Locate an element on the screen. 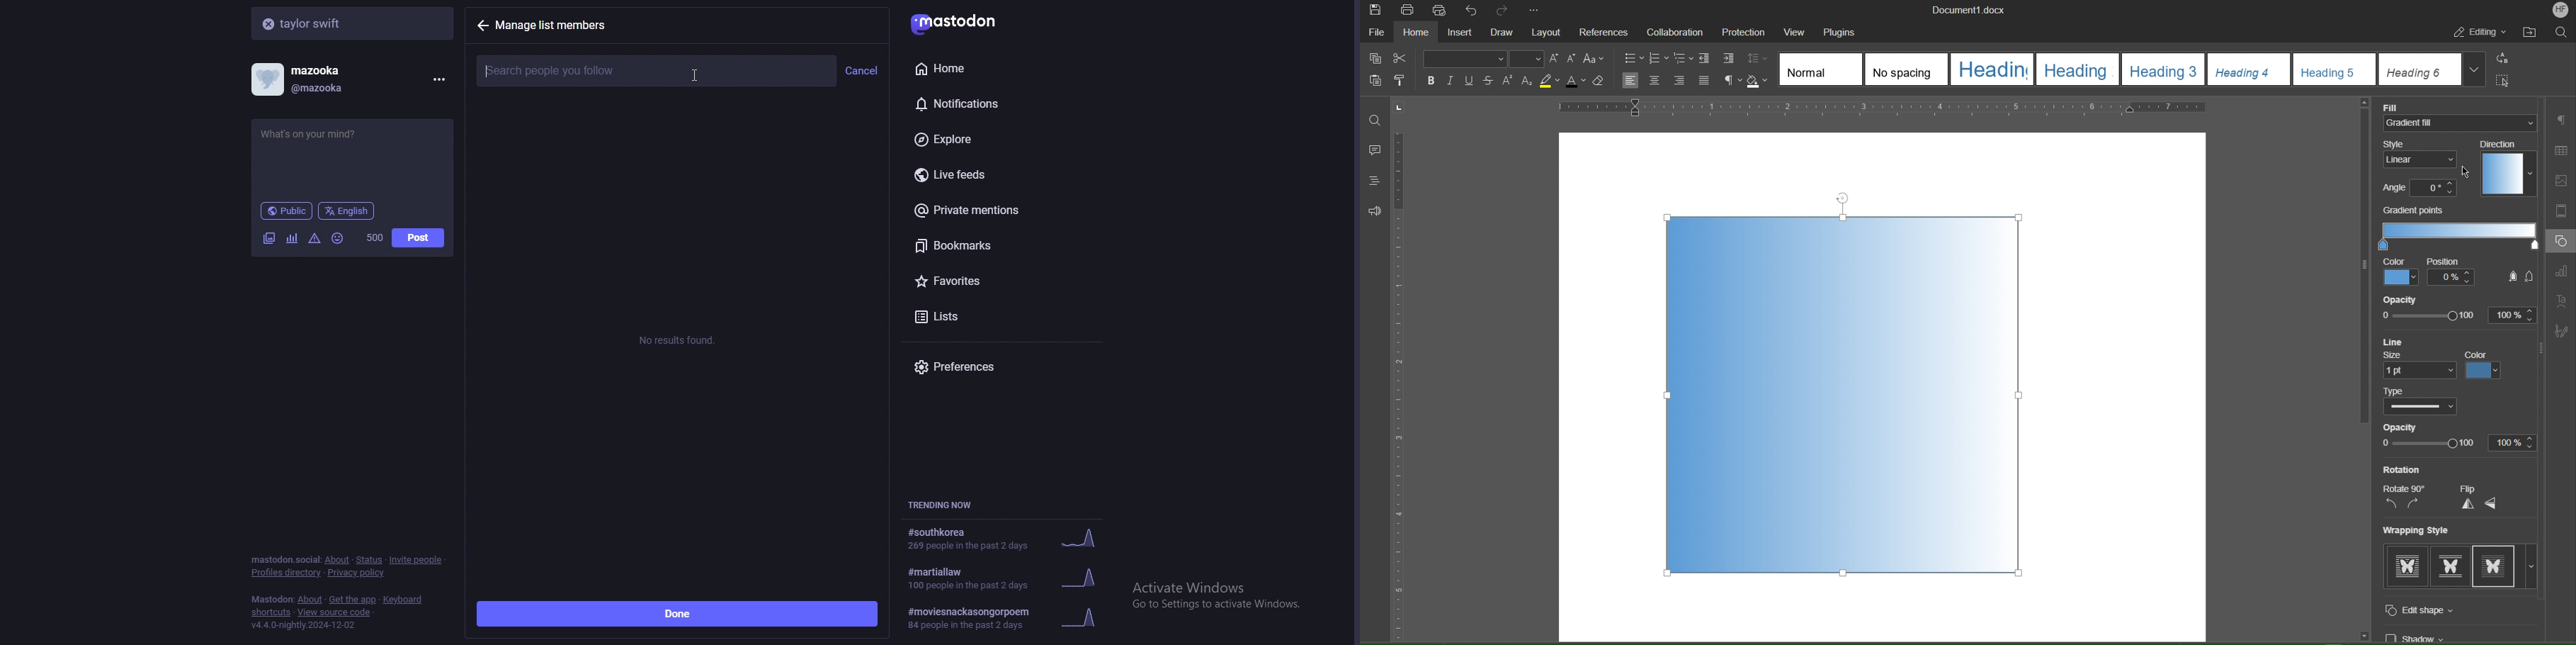 The image size is (2576, 672). Superscript is located at coordinates (1508, 82).